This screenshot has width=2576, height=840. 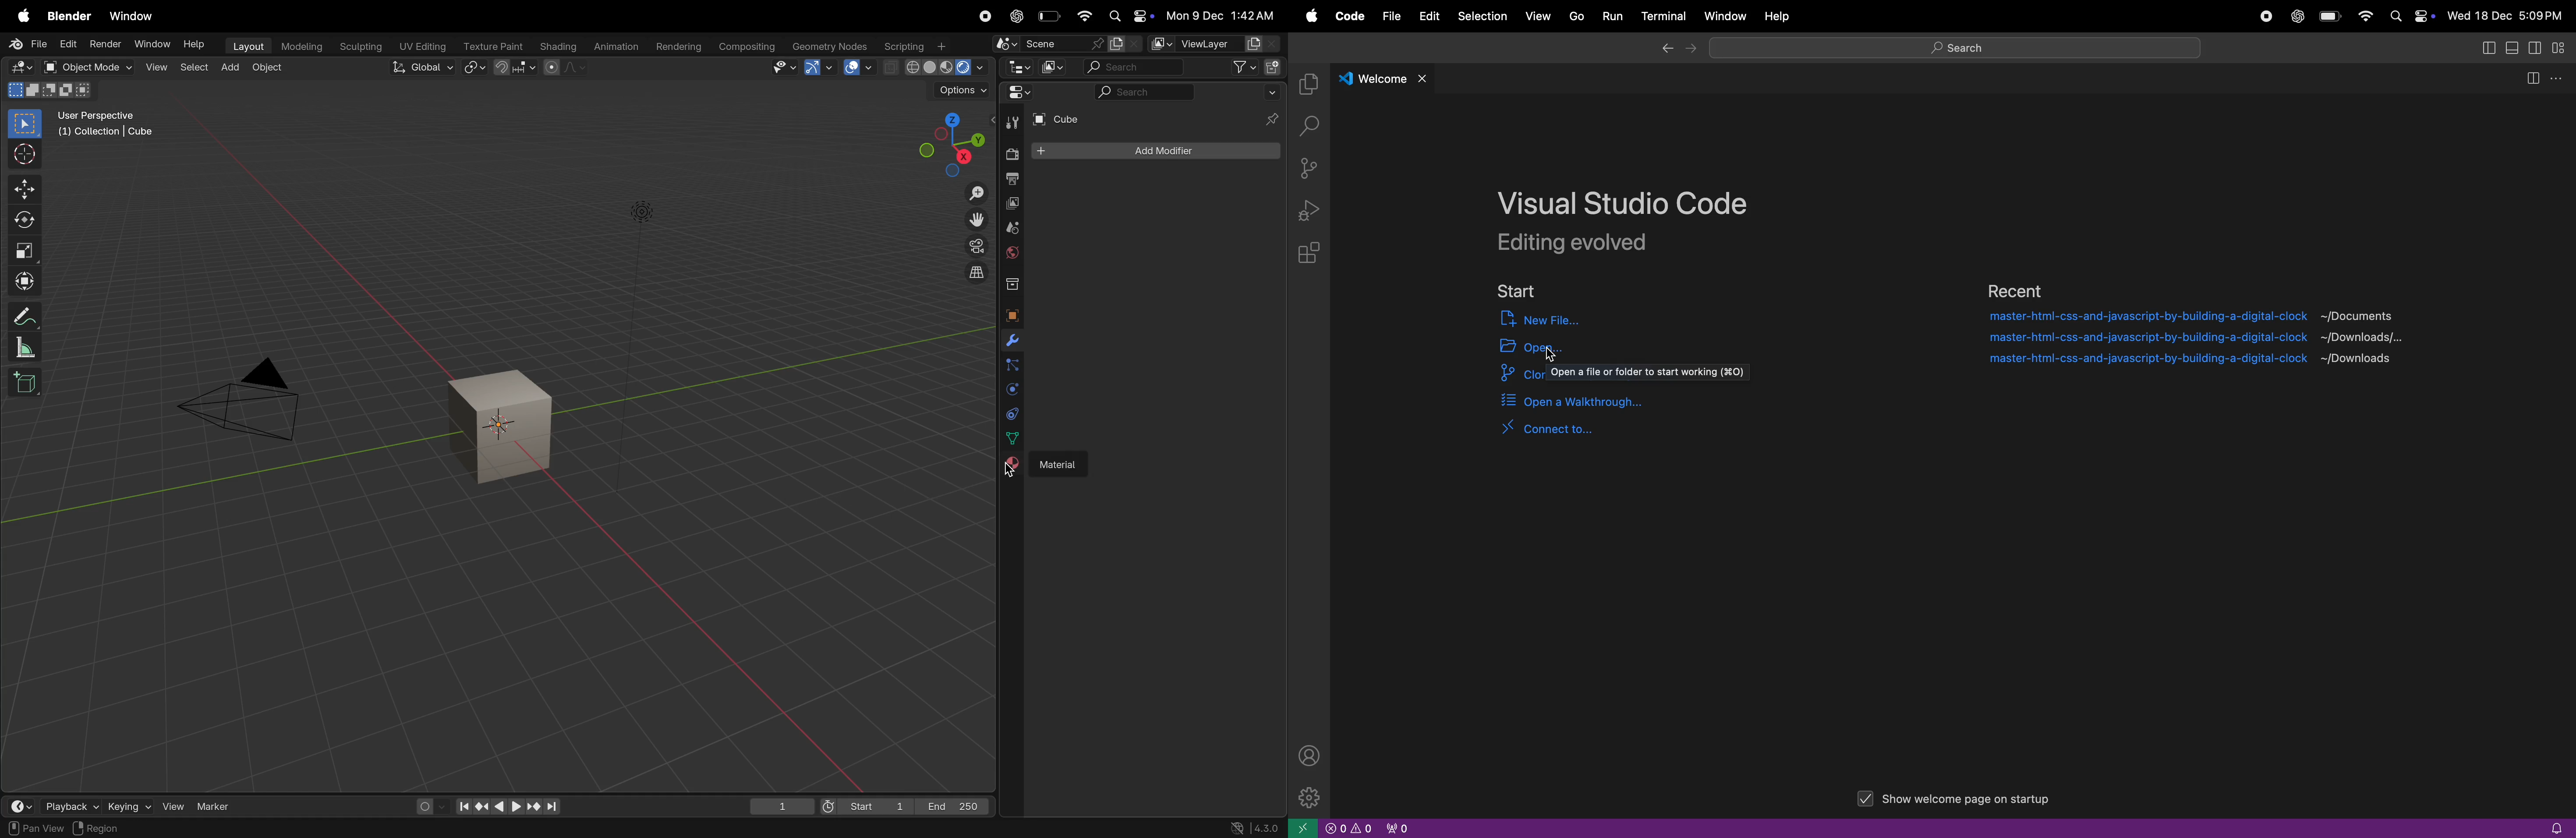 I want to click on record, so click(x=982, y=16).